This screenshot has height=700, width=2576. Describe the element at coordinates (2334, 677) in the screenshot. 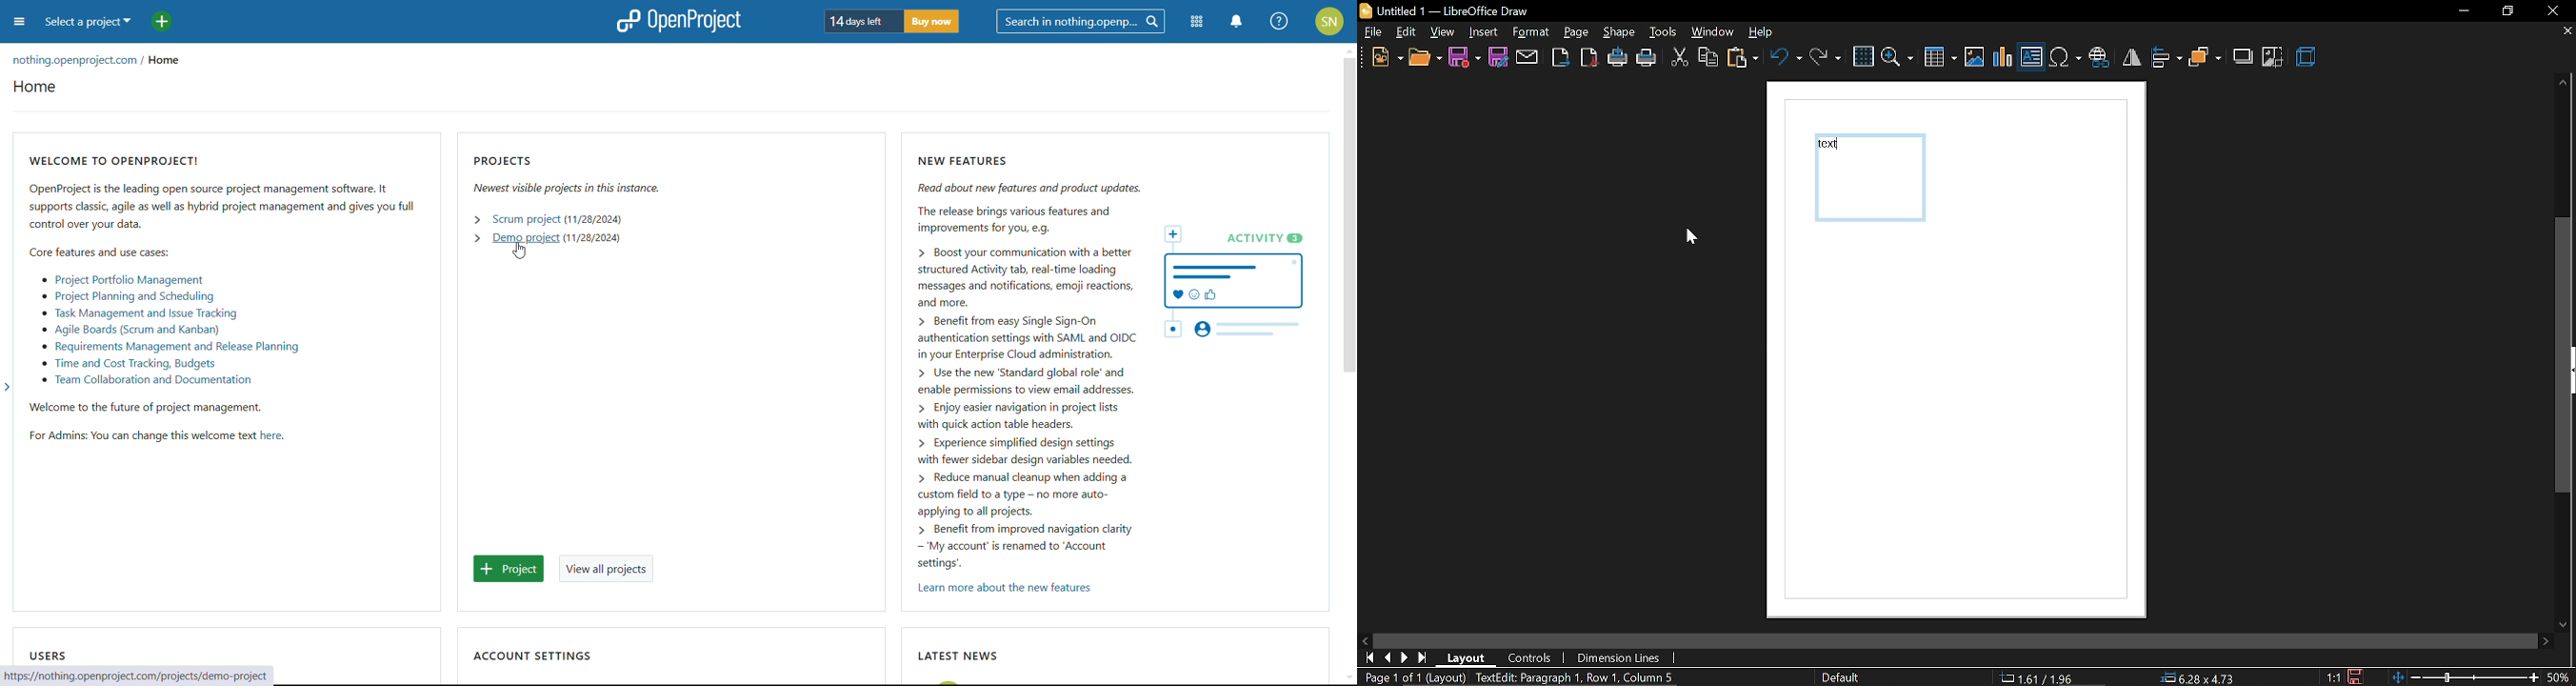

I see `scaling factor` at that location.